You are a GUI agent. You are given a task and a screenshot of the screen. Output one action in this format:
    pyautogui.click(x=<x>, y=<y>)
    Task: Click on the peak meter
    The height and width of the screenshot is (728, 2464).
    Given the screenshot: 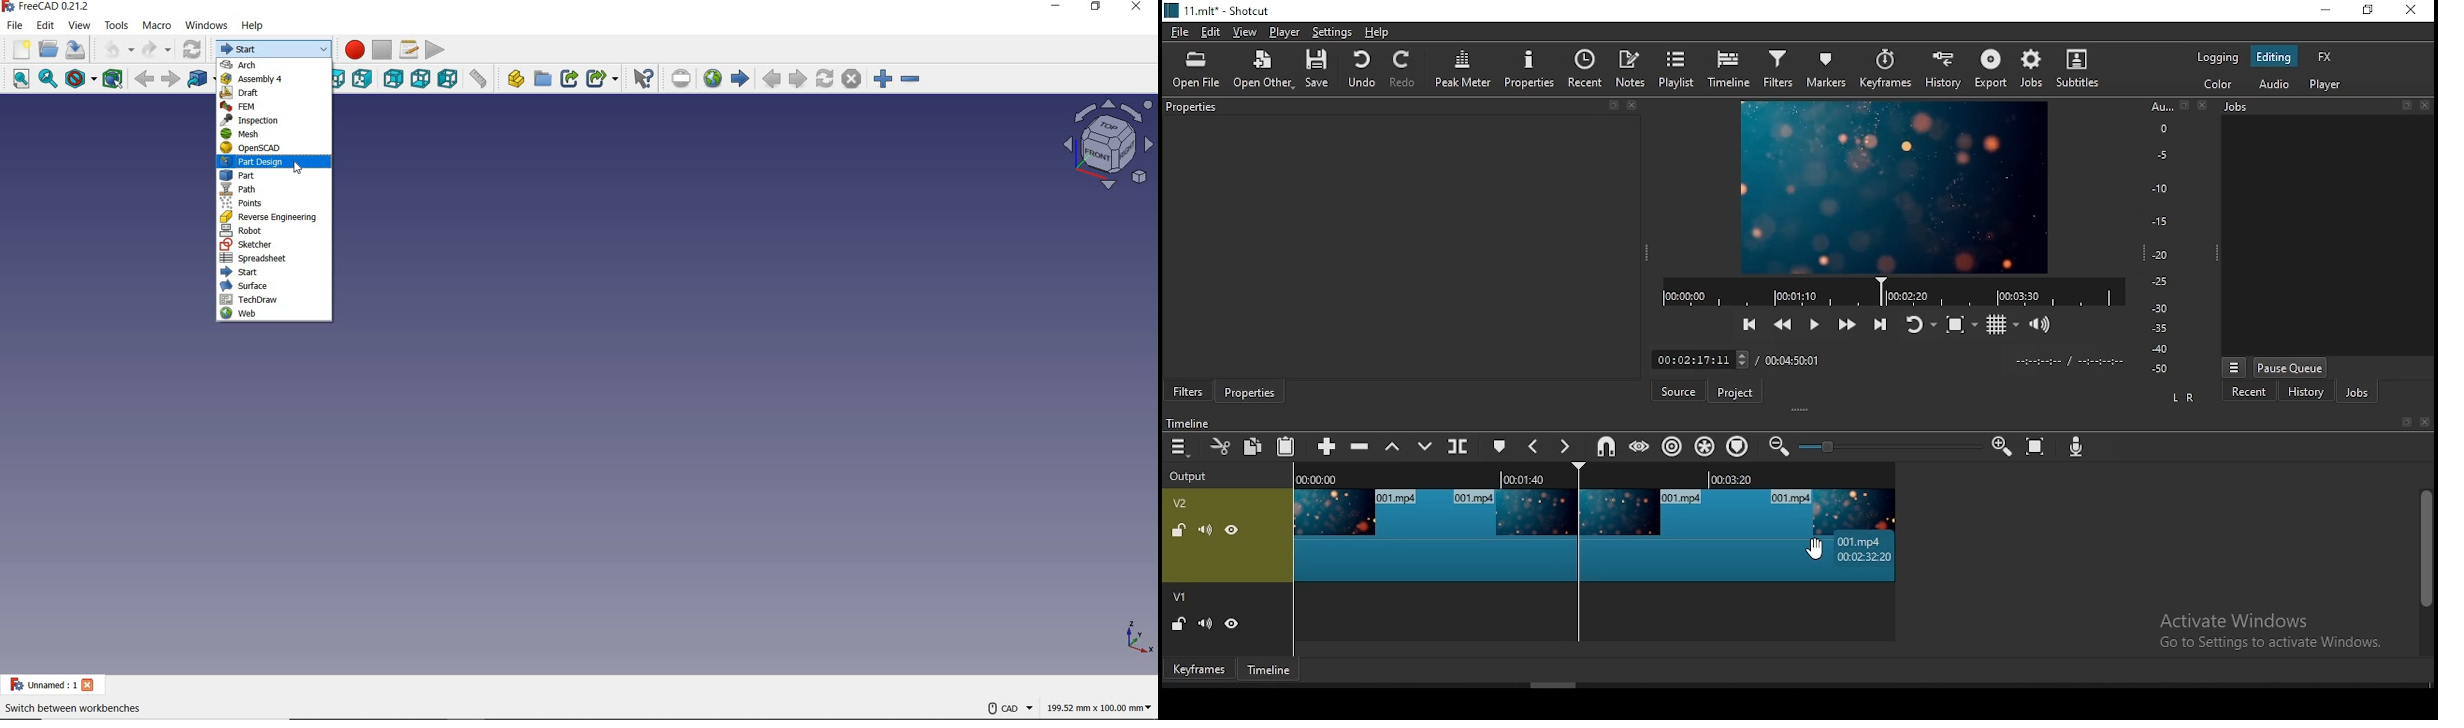 What is the action you would take?
    pyautogui.click(x=1464, y=68)
    